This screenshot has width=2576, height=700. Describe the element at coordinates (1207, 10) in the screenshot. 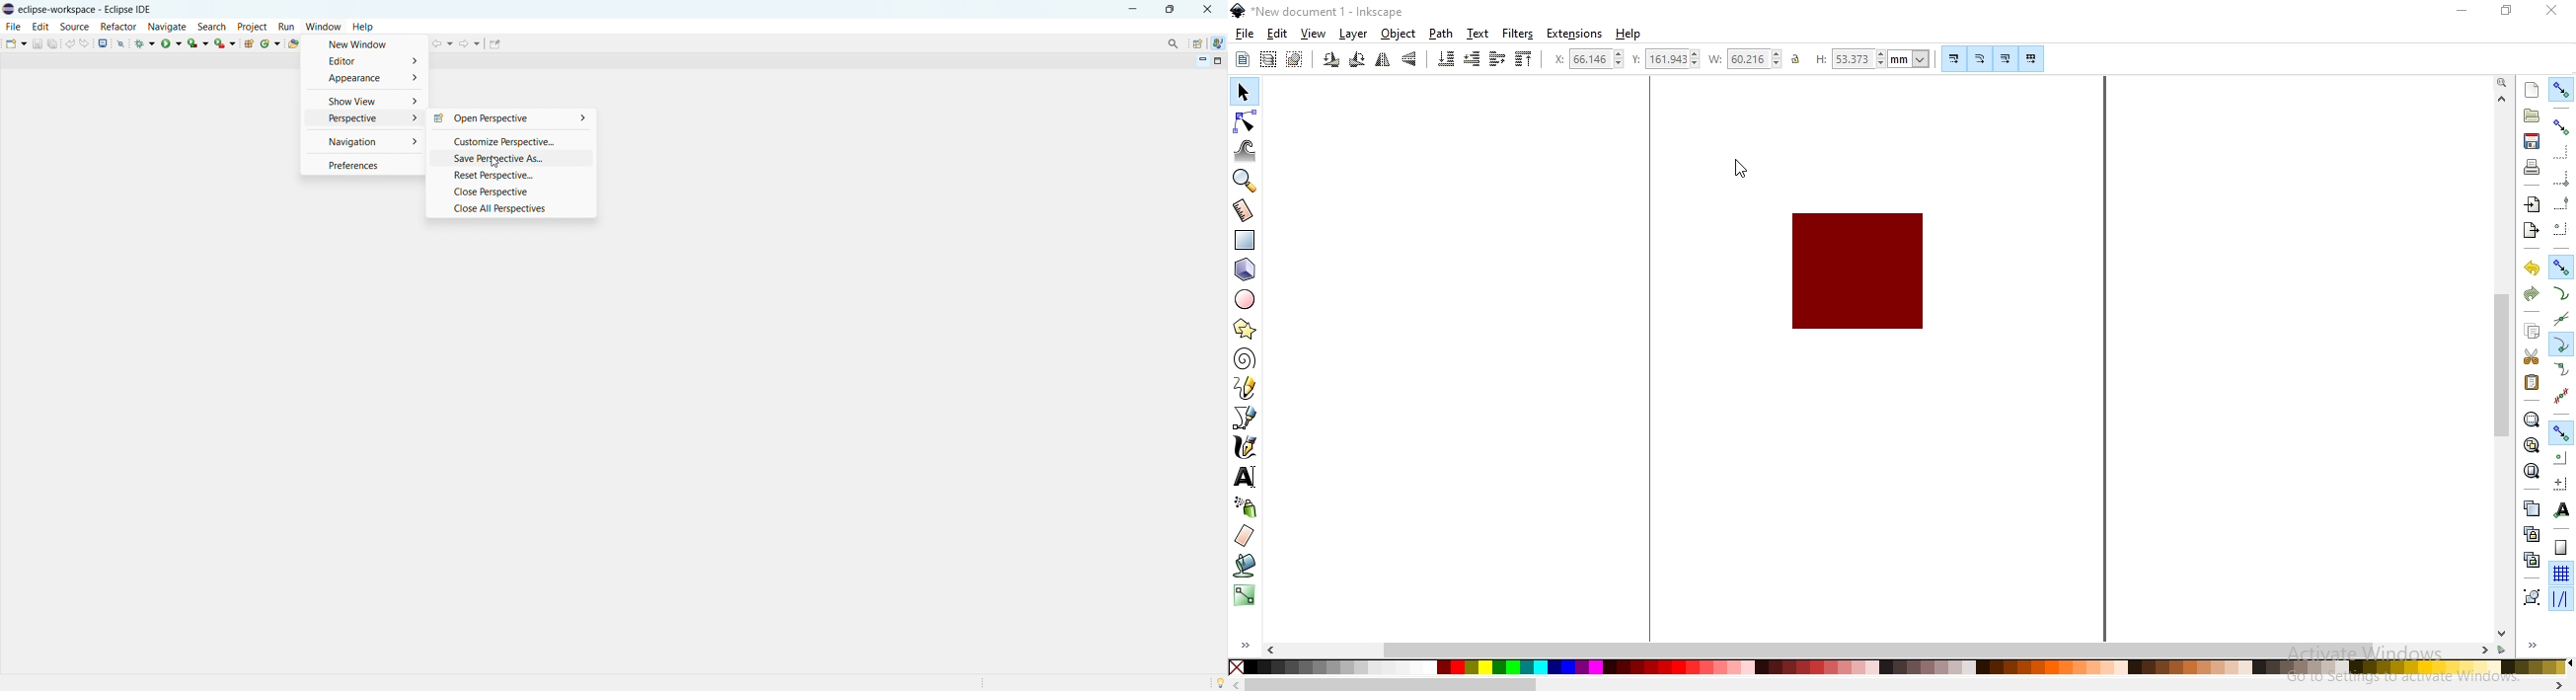

I see `close` at that location.